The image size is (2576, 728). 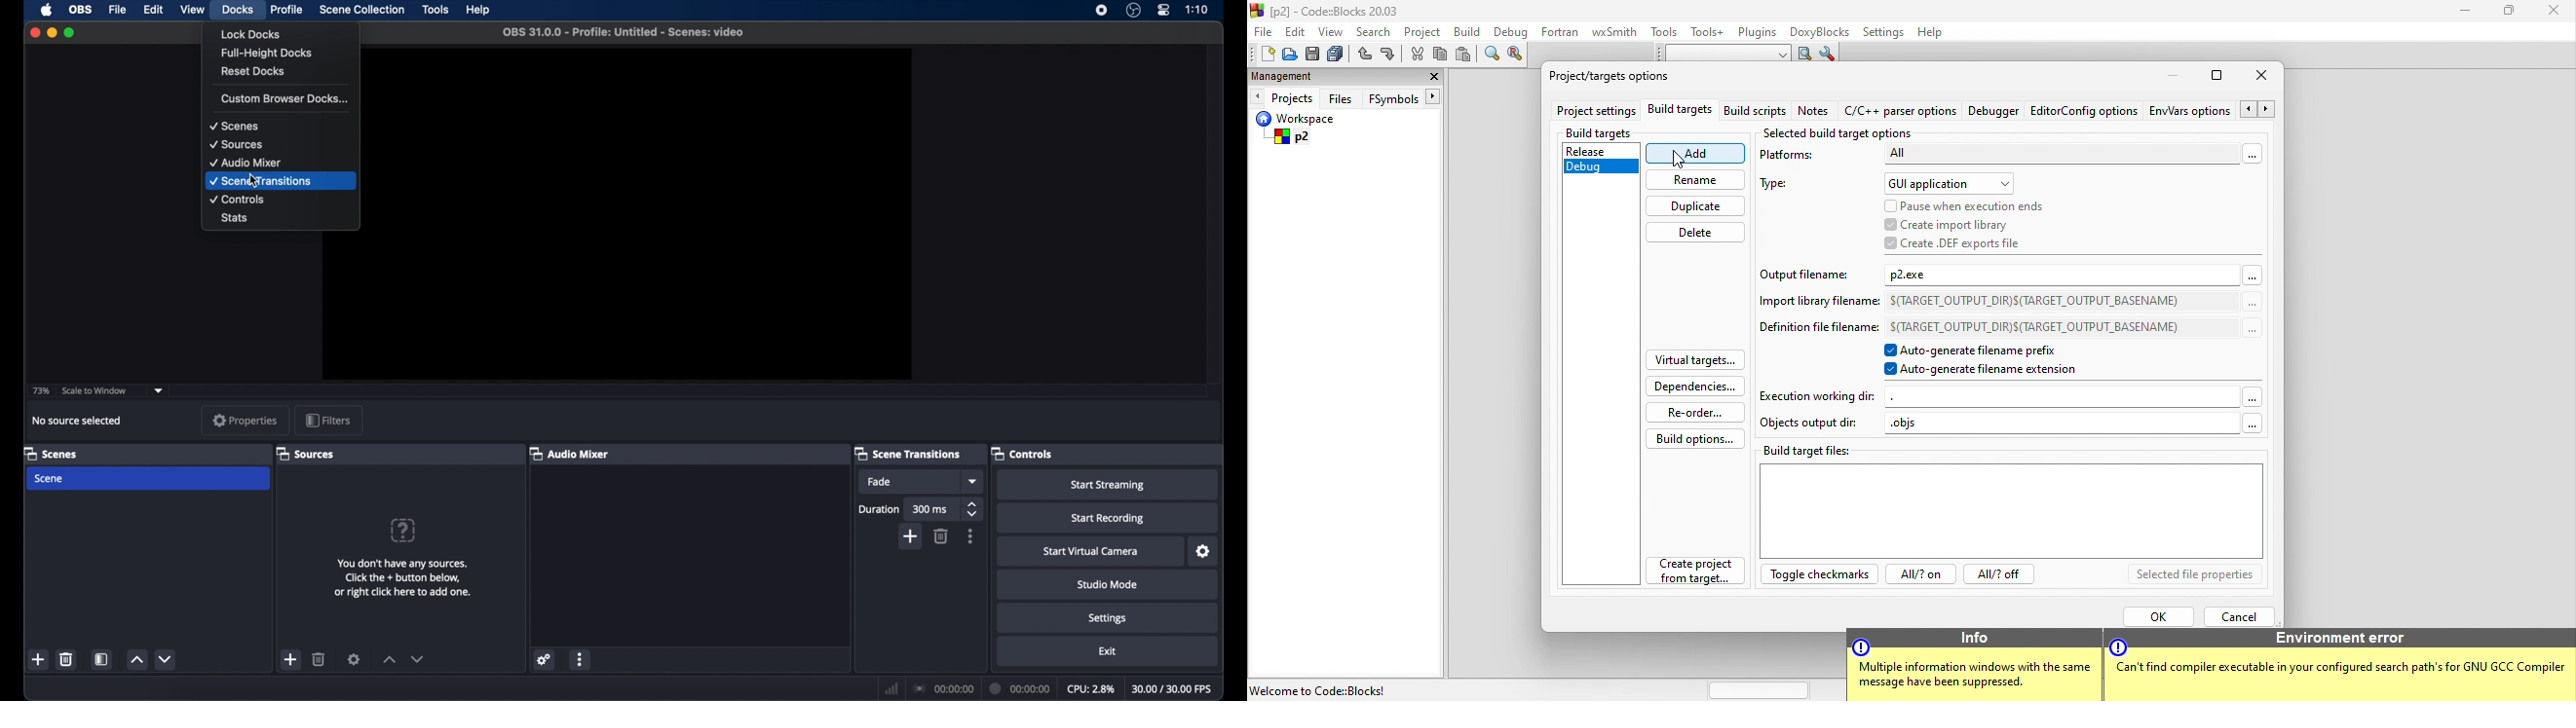 I want to click on reset docks, so click(x=254, y=72).